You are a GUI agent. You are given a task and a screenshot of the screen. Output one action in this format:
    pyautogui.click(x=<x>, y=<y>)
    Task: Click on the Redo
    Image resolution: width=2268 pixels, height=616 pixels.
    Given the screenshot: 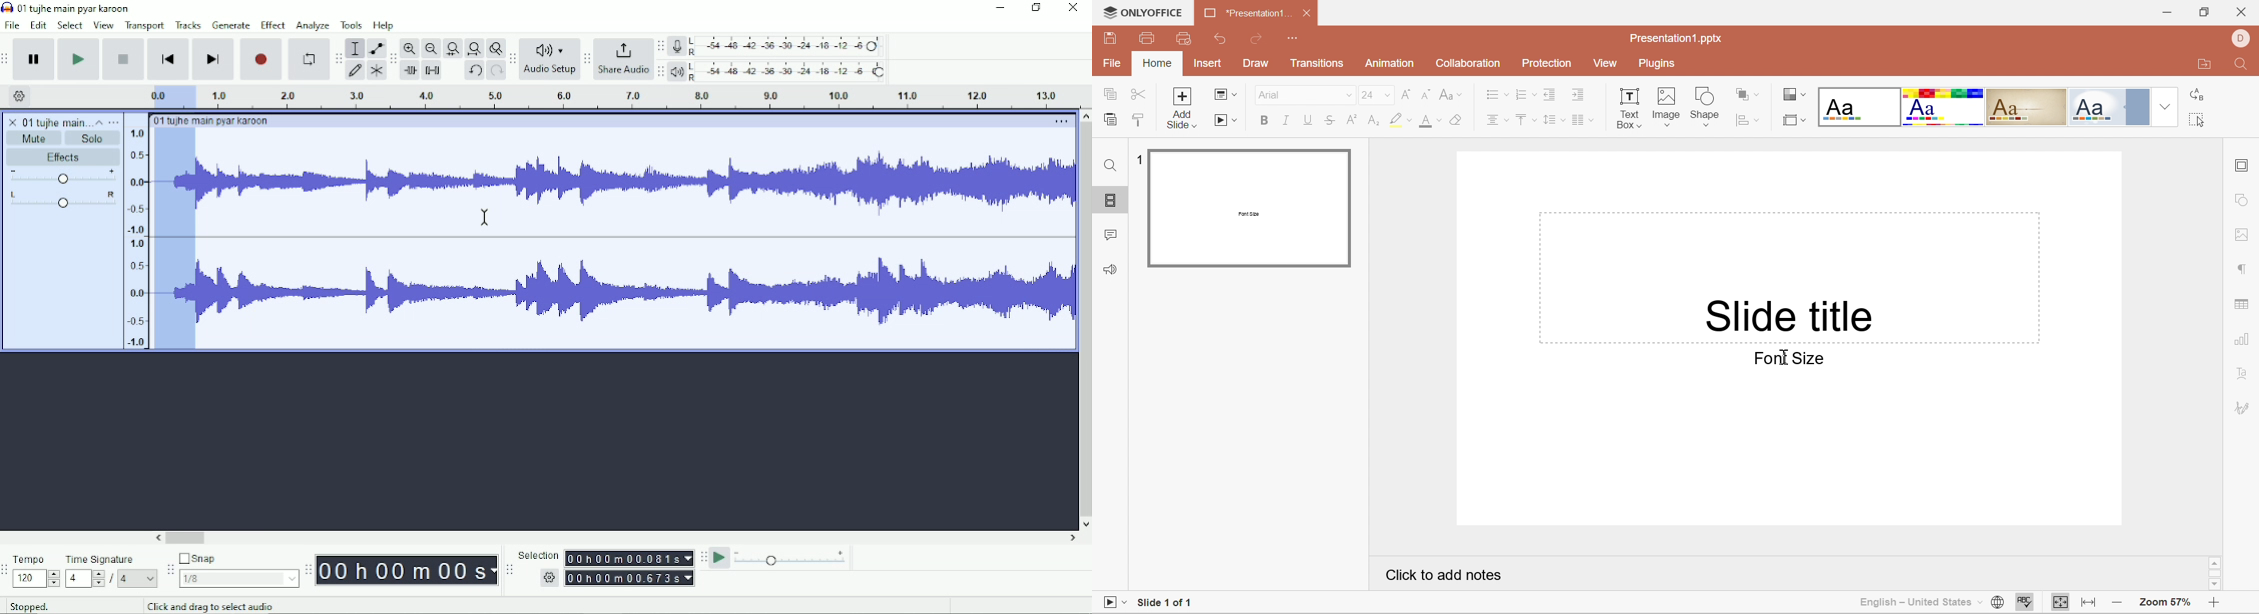 What is the action you would take?
    pyautogui.click(x=496, y=72)
    